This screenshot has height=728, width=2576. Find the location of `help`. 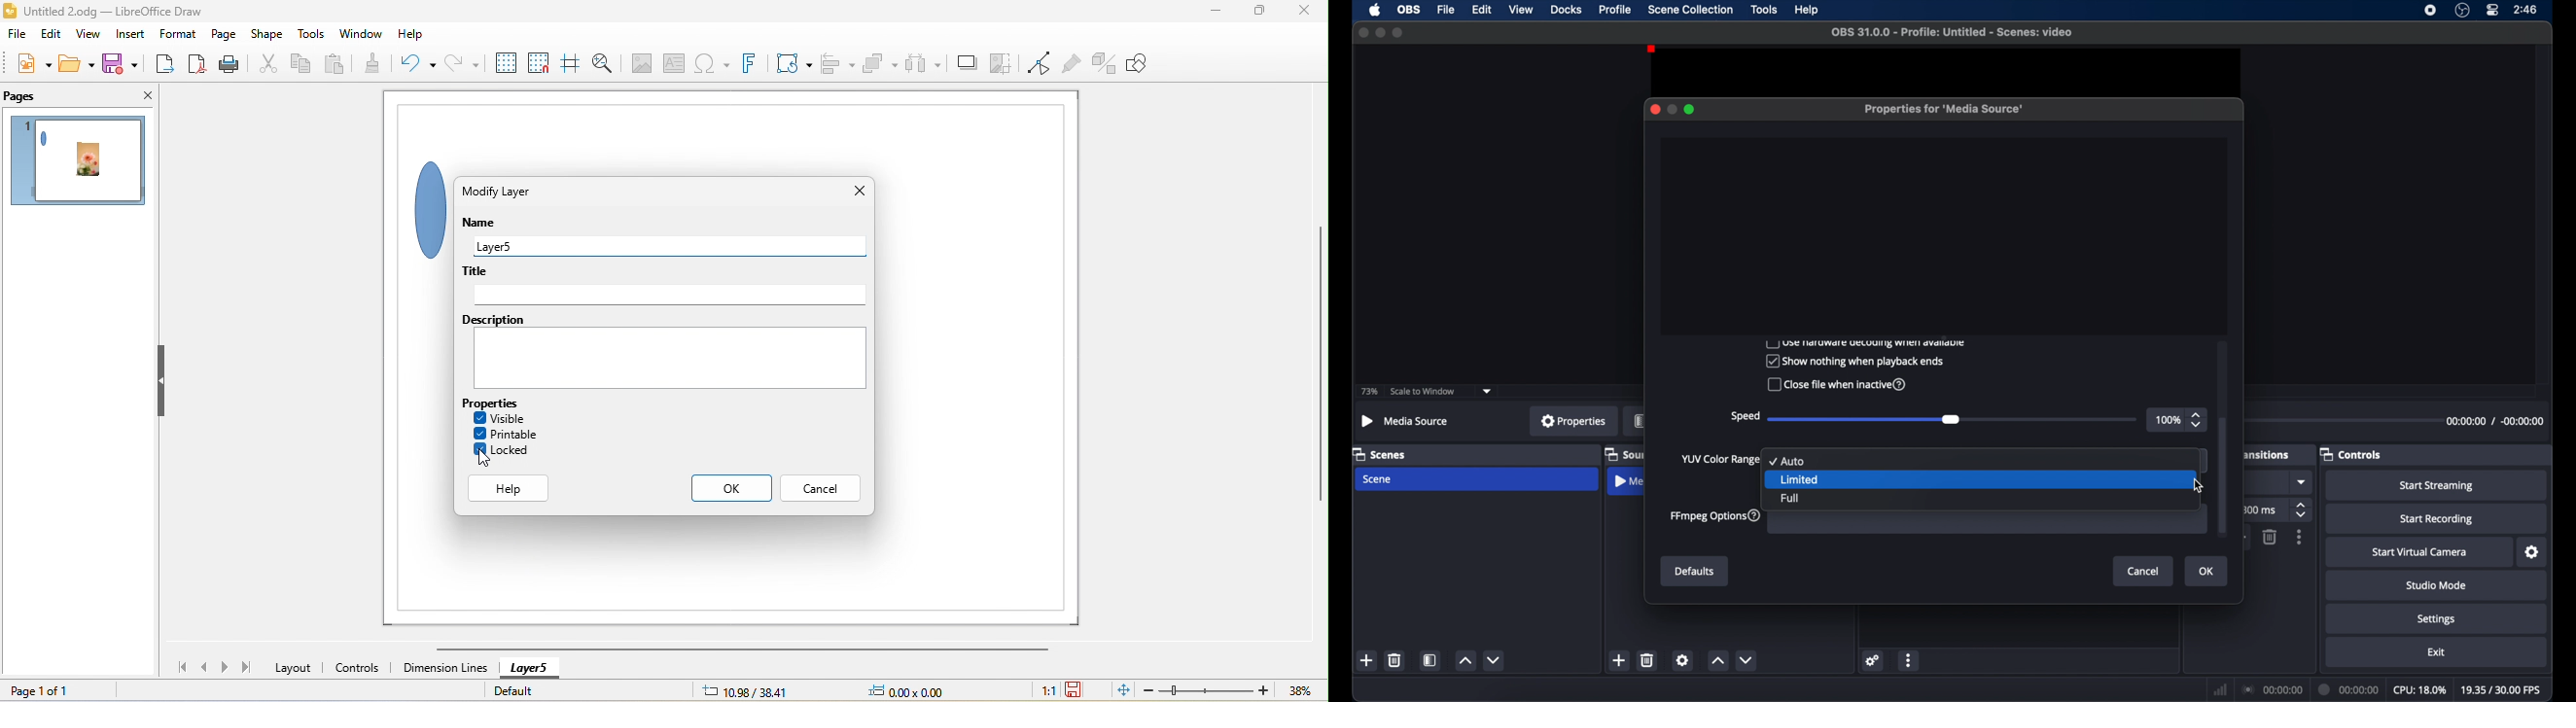

help is located at coordinates (412, 35).